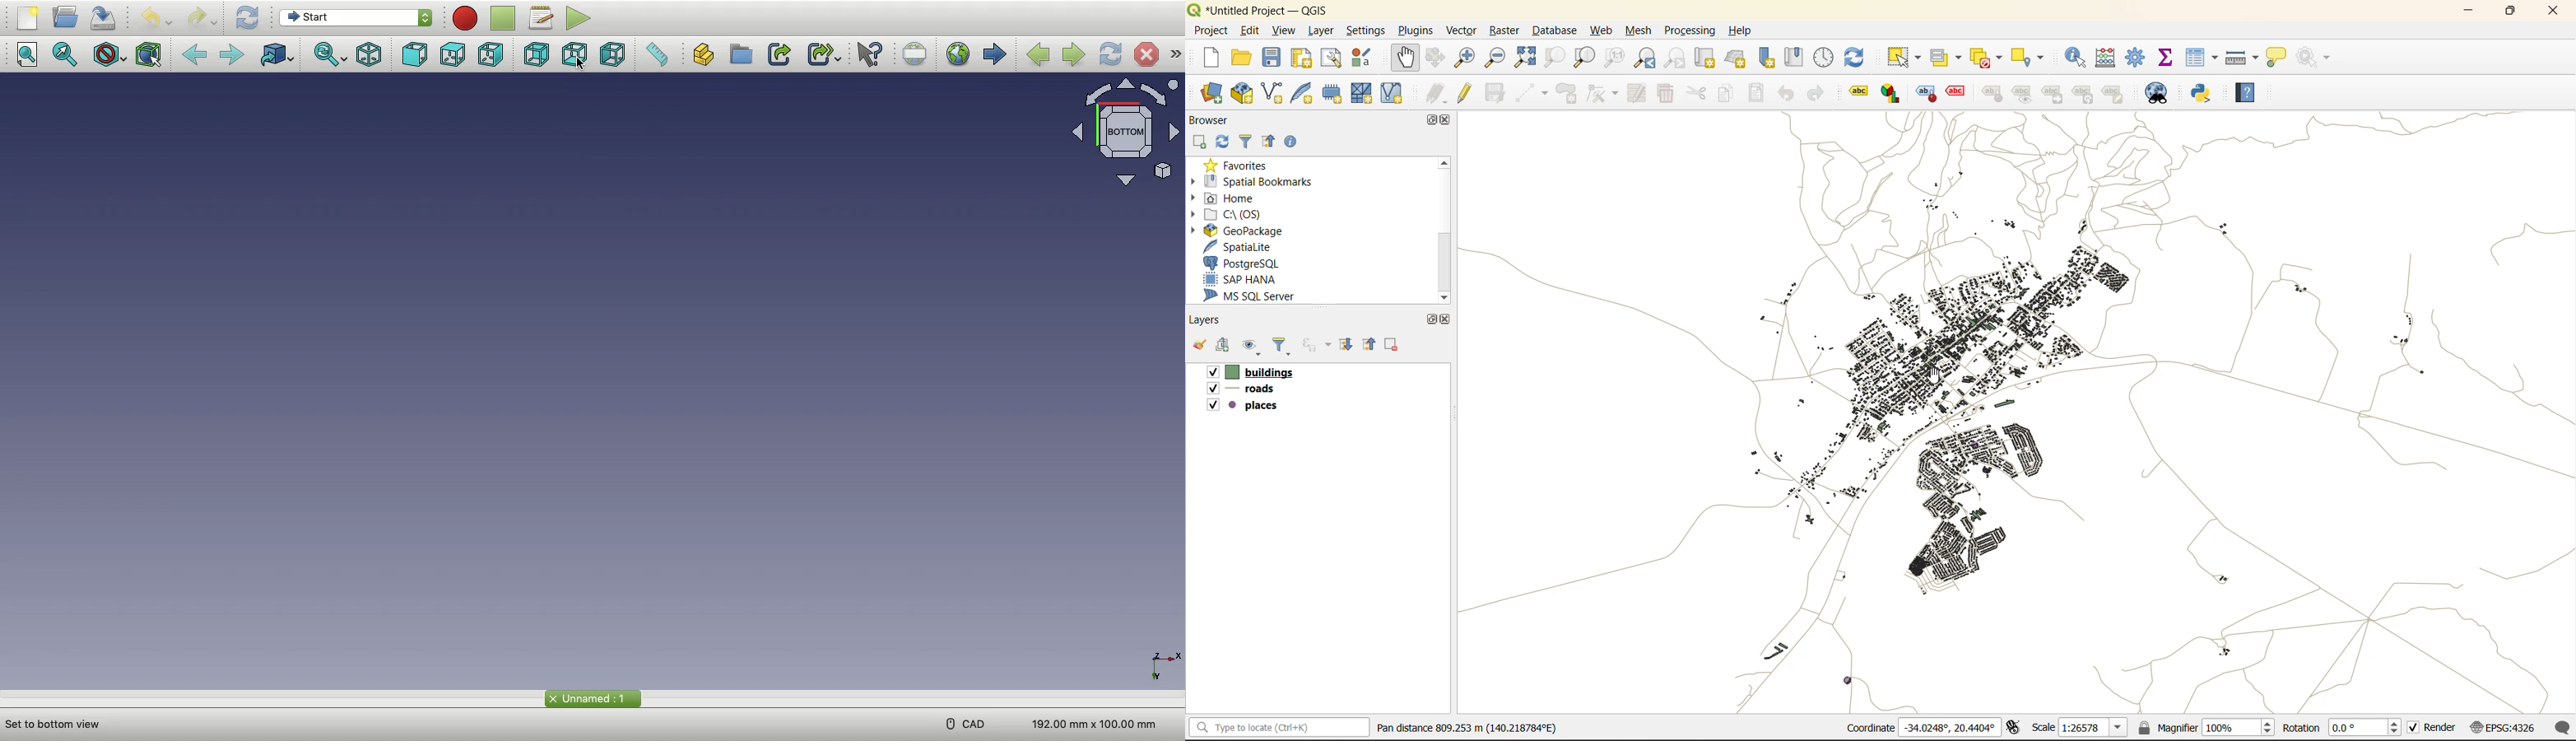 This screenshot has width=2576, height=756. Describe the element at coordinates (1413, 29) in the screenshot. I see `plugins` at that location.